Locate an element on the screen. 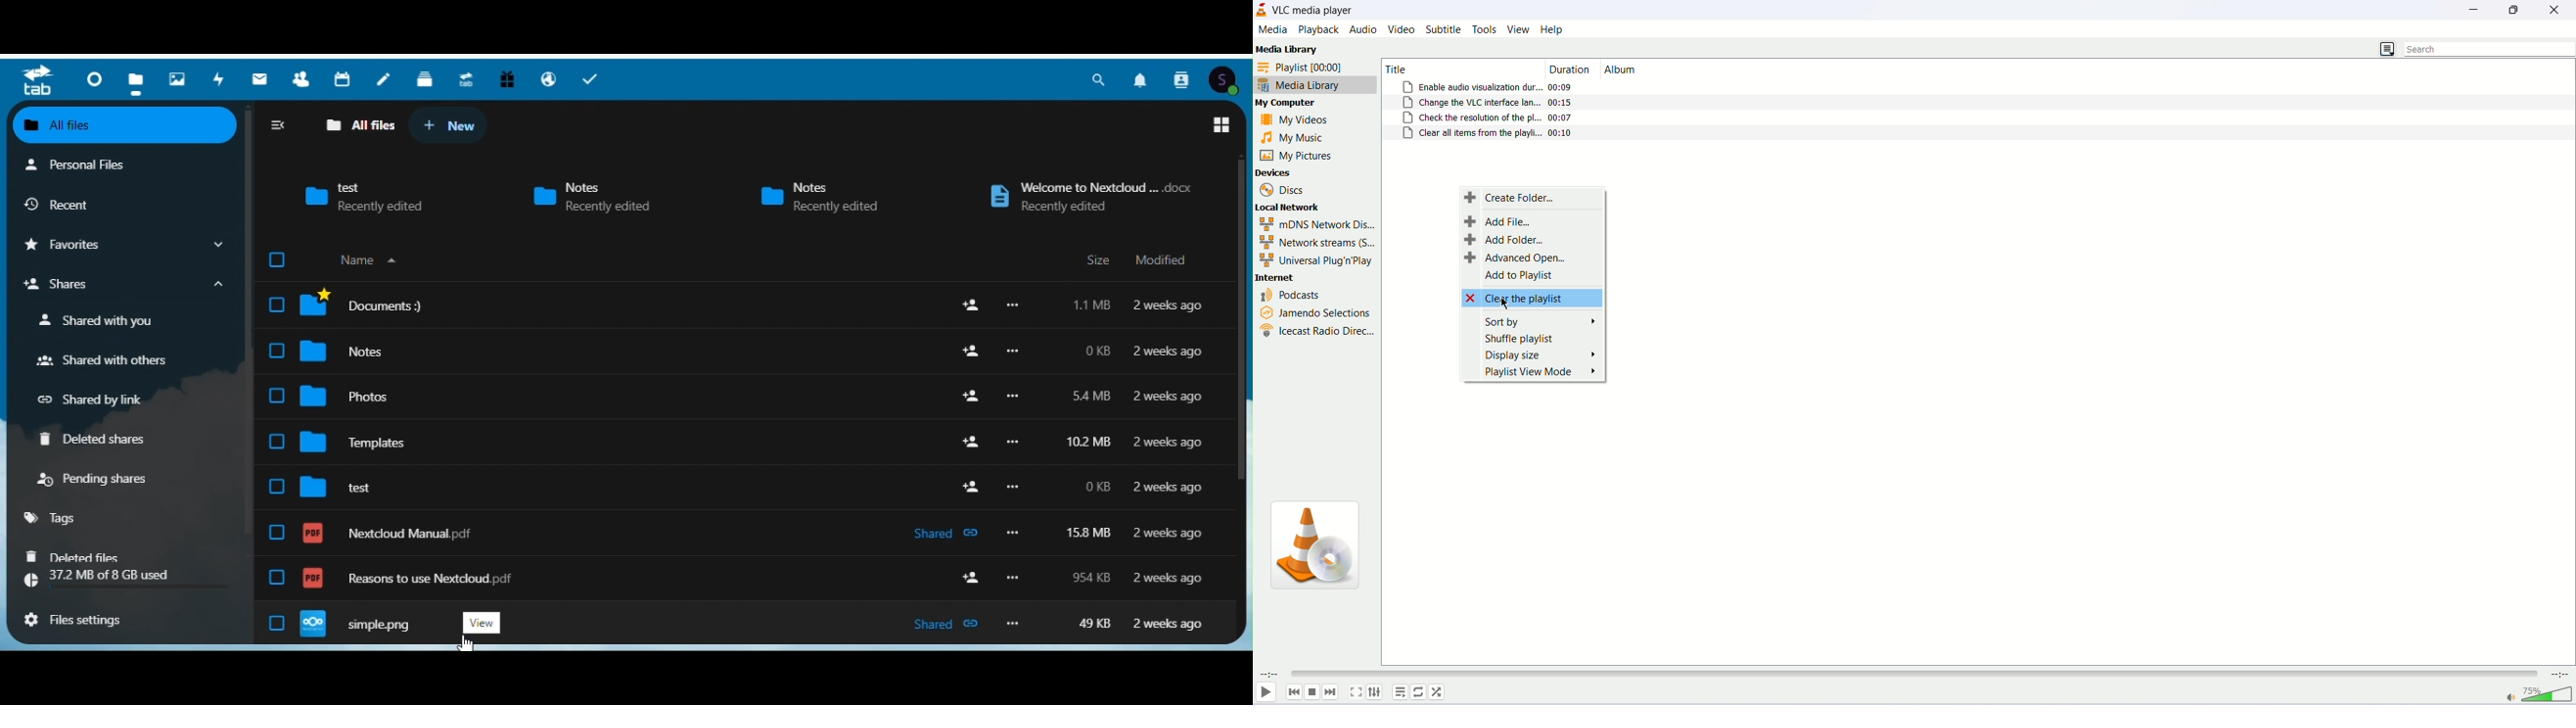 Image resolution: width=2576 pixels, height=728 pixels. checkbox is located at coordinates (277, 306).